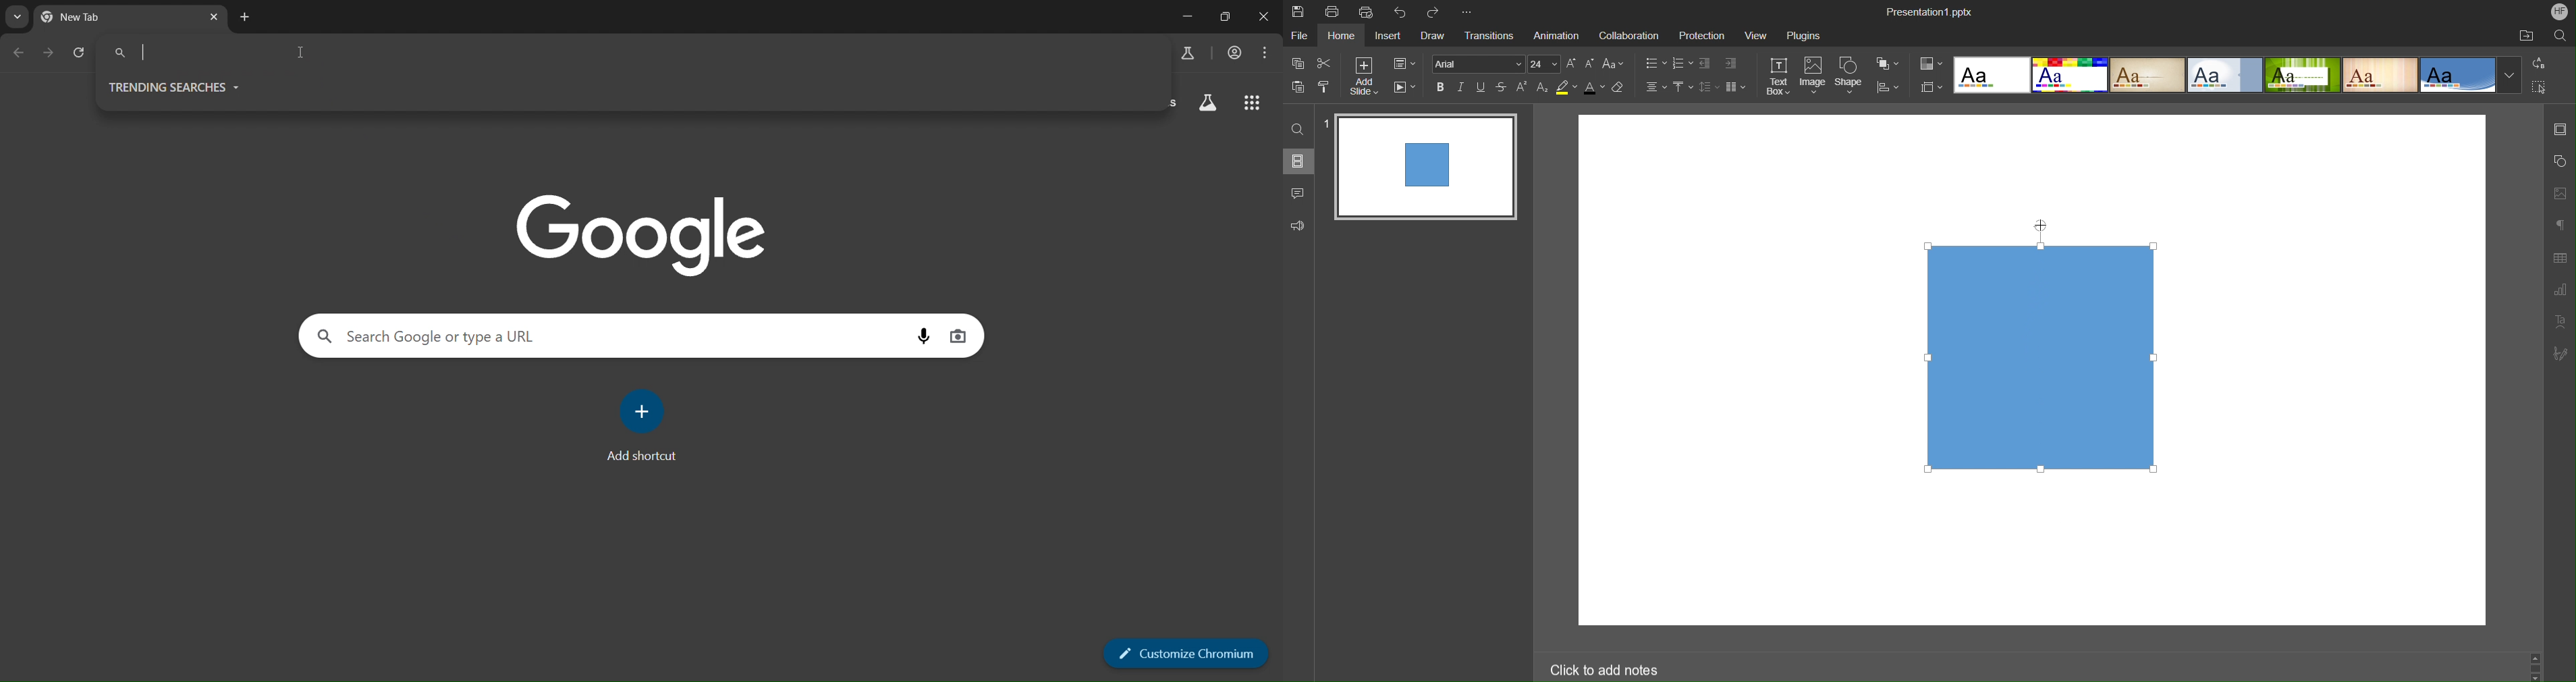 This screenshot has height=700, width=2576. What do you see at coordinates (1683, 63) in the screenshot?
I see `Number List` at bounding box center [1683, 63].